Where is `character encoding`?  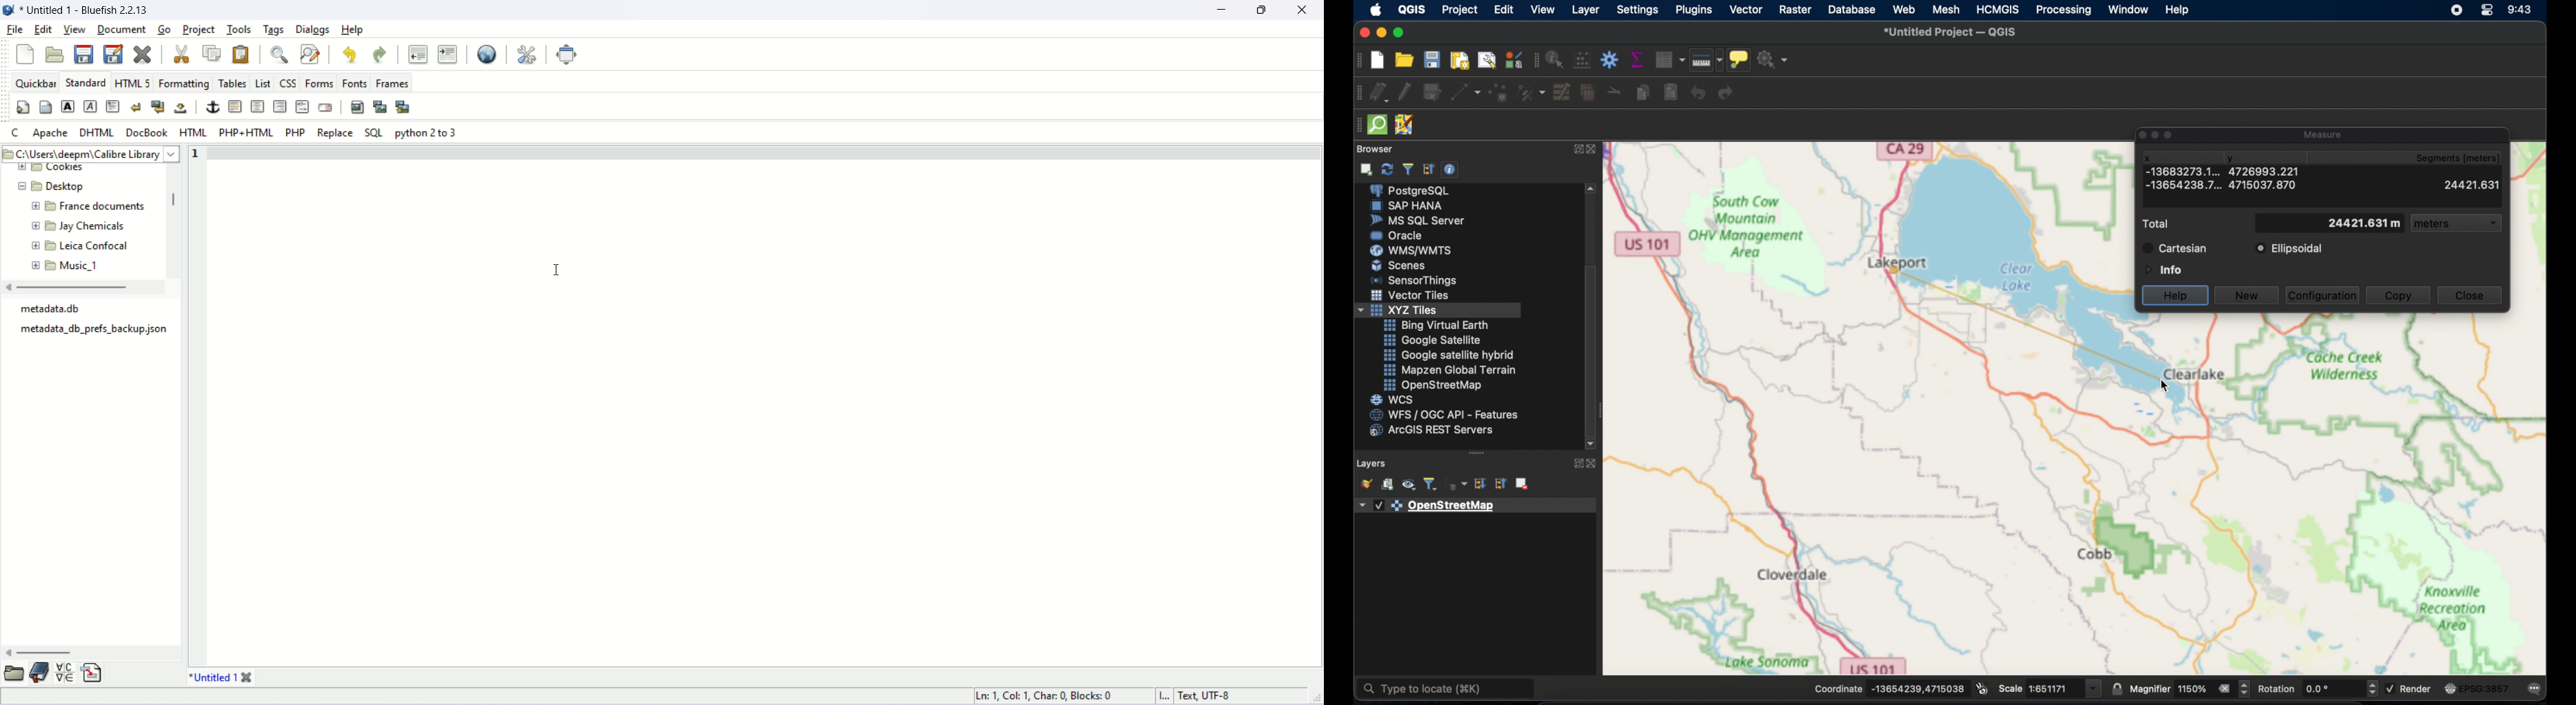 character encoding is located at coordinates (1206, 697).